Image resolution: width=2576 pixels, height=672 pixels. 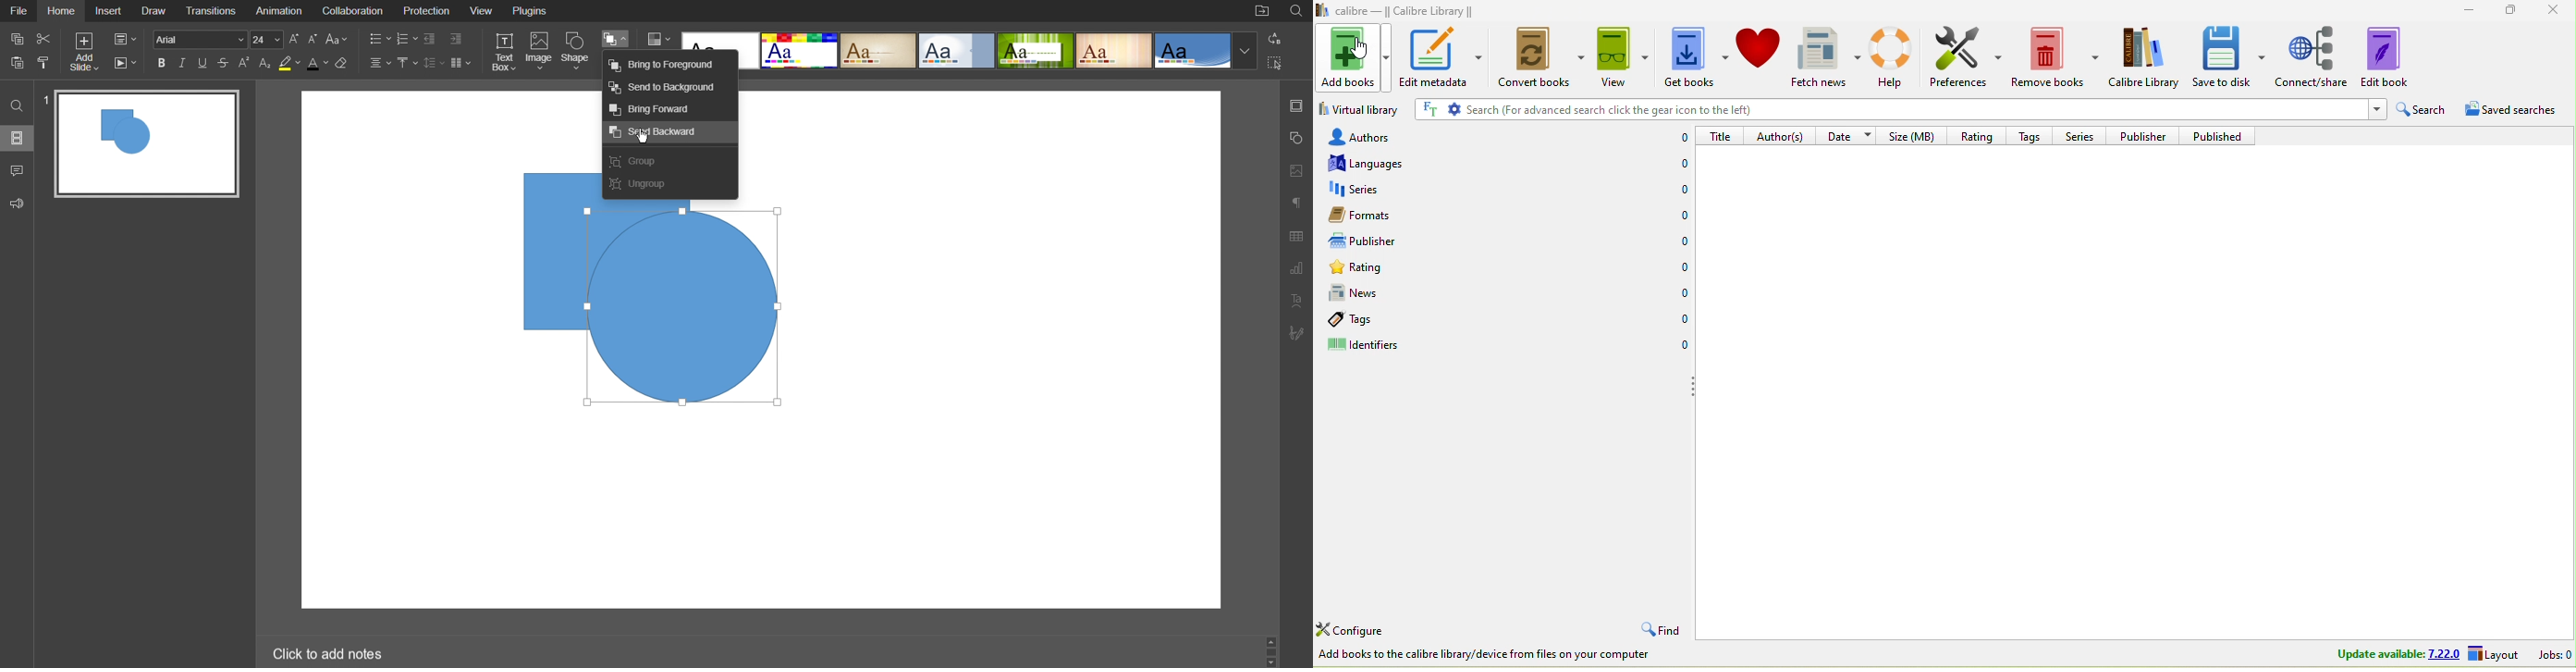 What do you see at coordinates (1681, 266) in the screenshot?
I see `` at bounding box center [1681, 266].